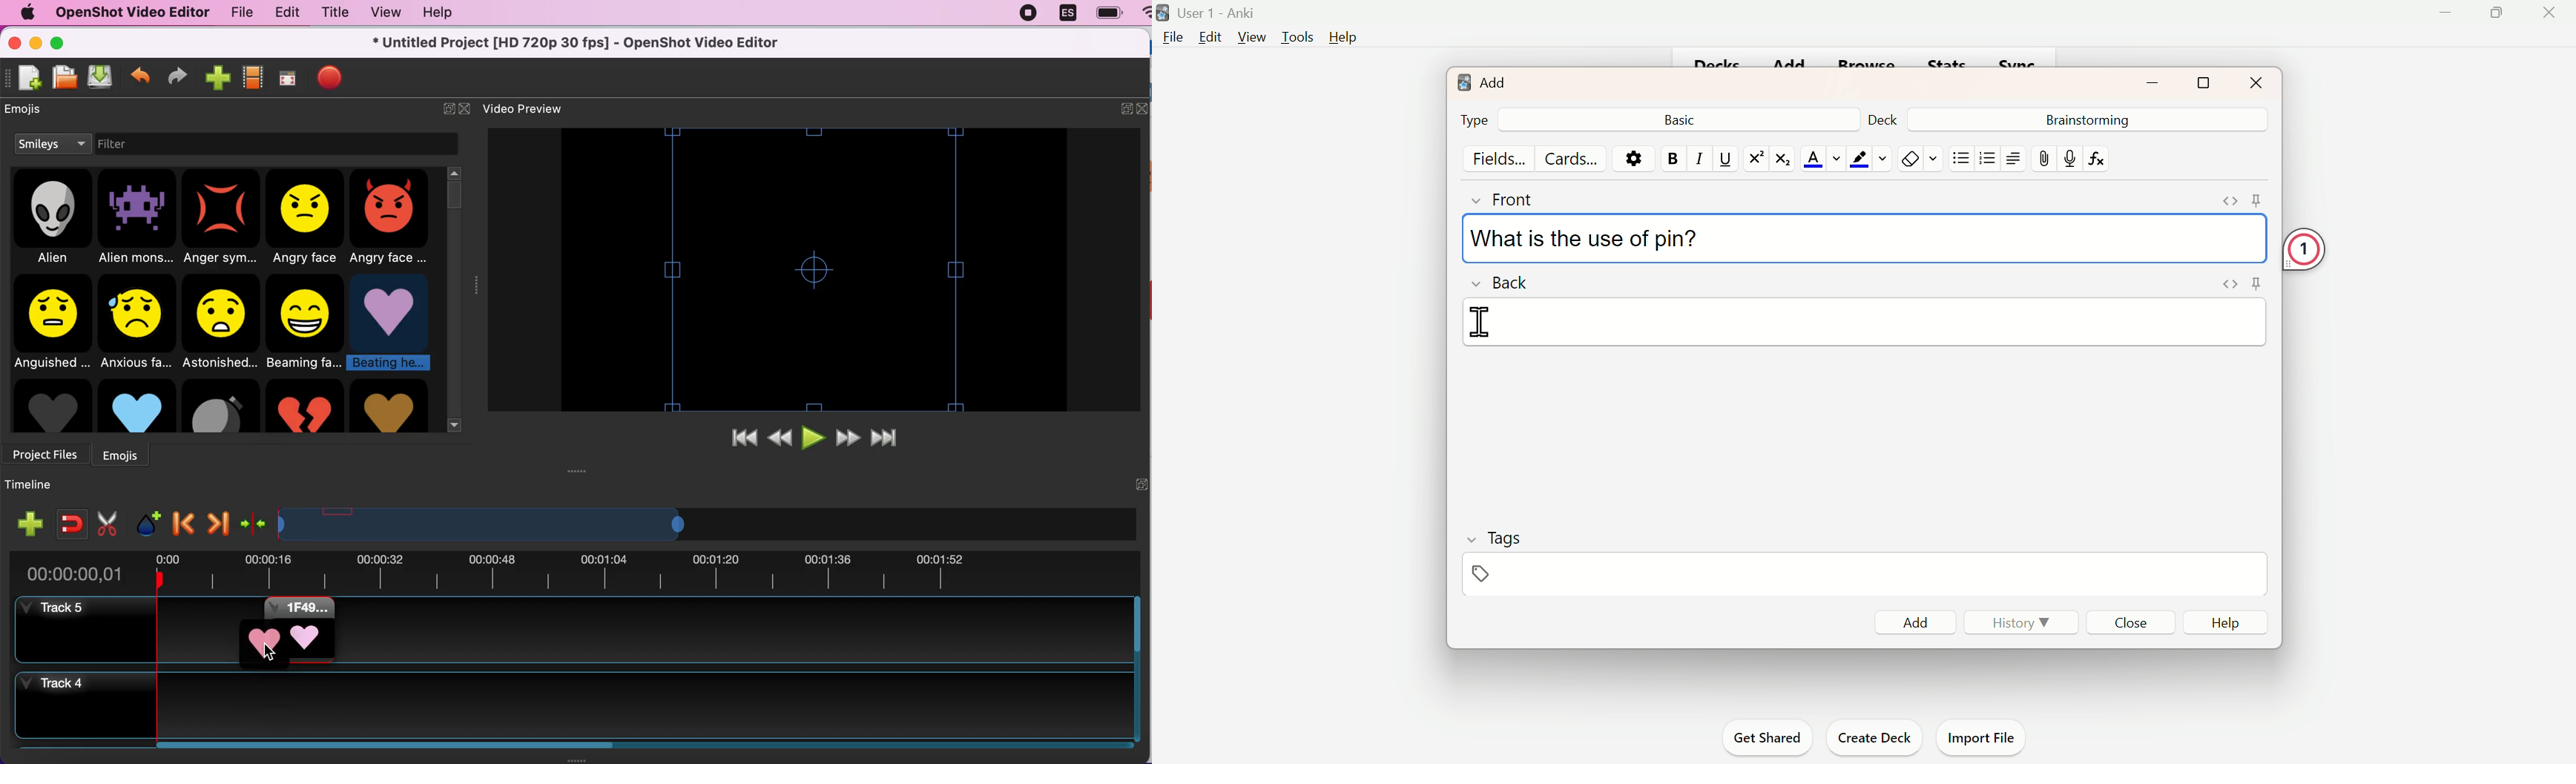 Image resolution: width=2576 pixels, height=784 pixels. I want to click on Back, so click(1504, 281).